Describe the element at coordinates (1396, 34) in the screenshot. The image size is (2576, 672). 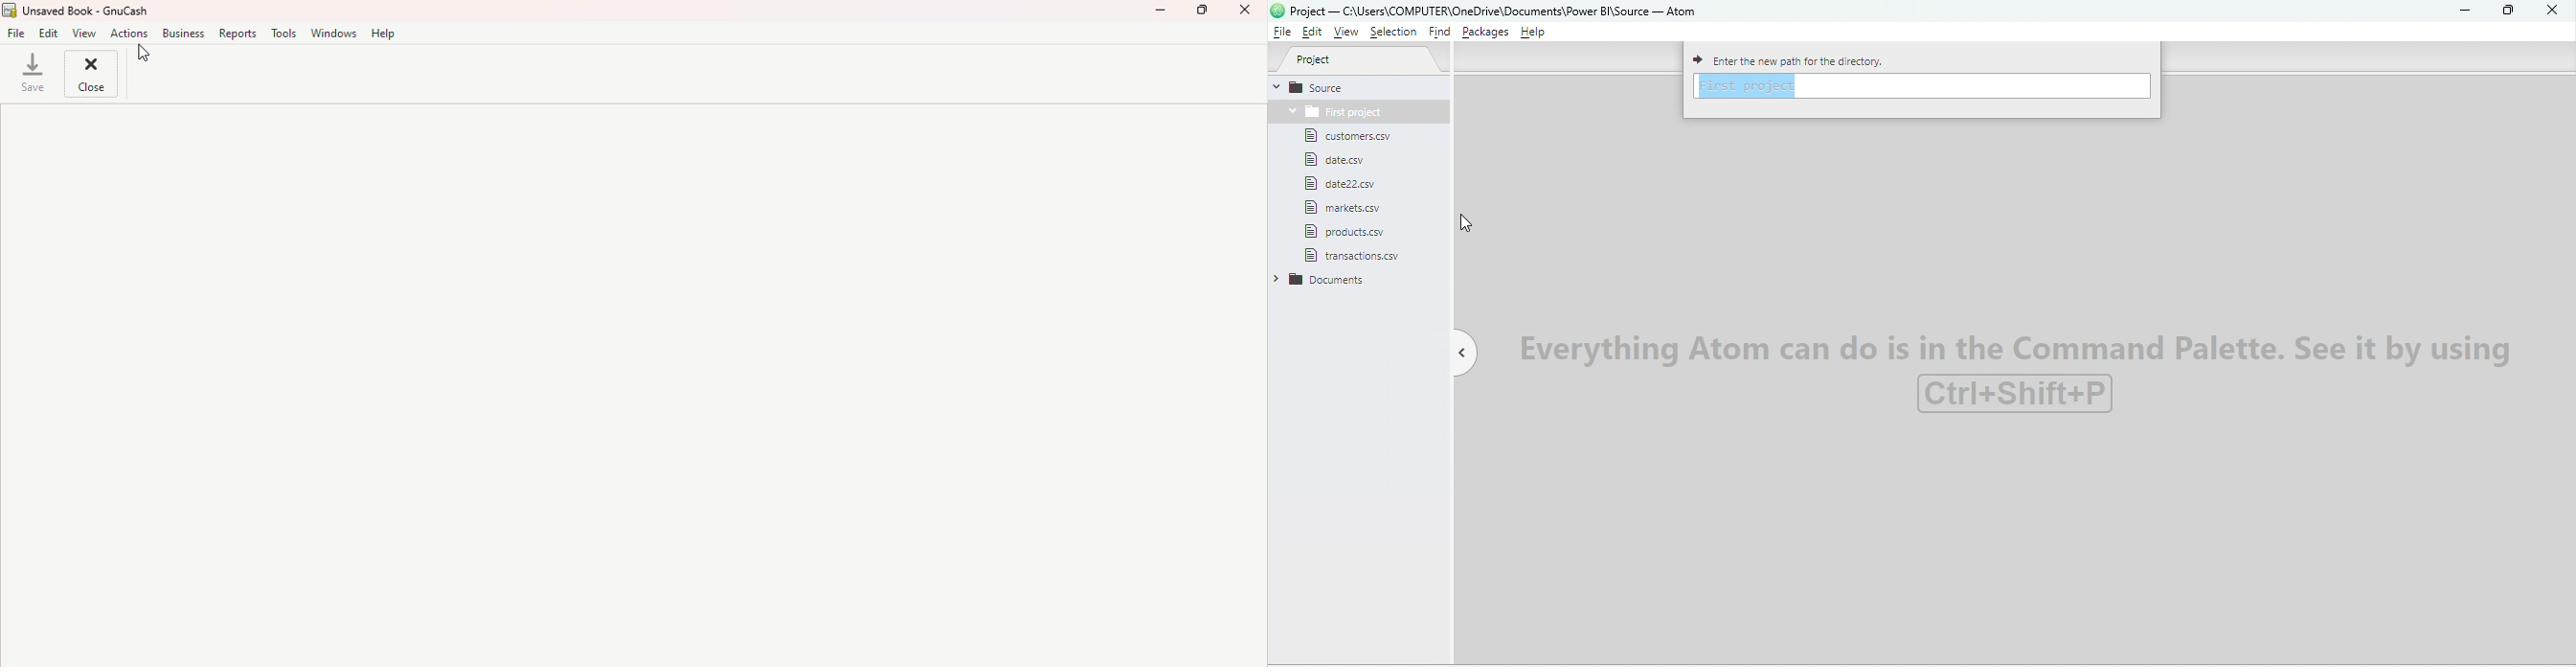
I see `Selection` at that location.